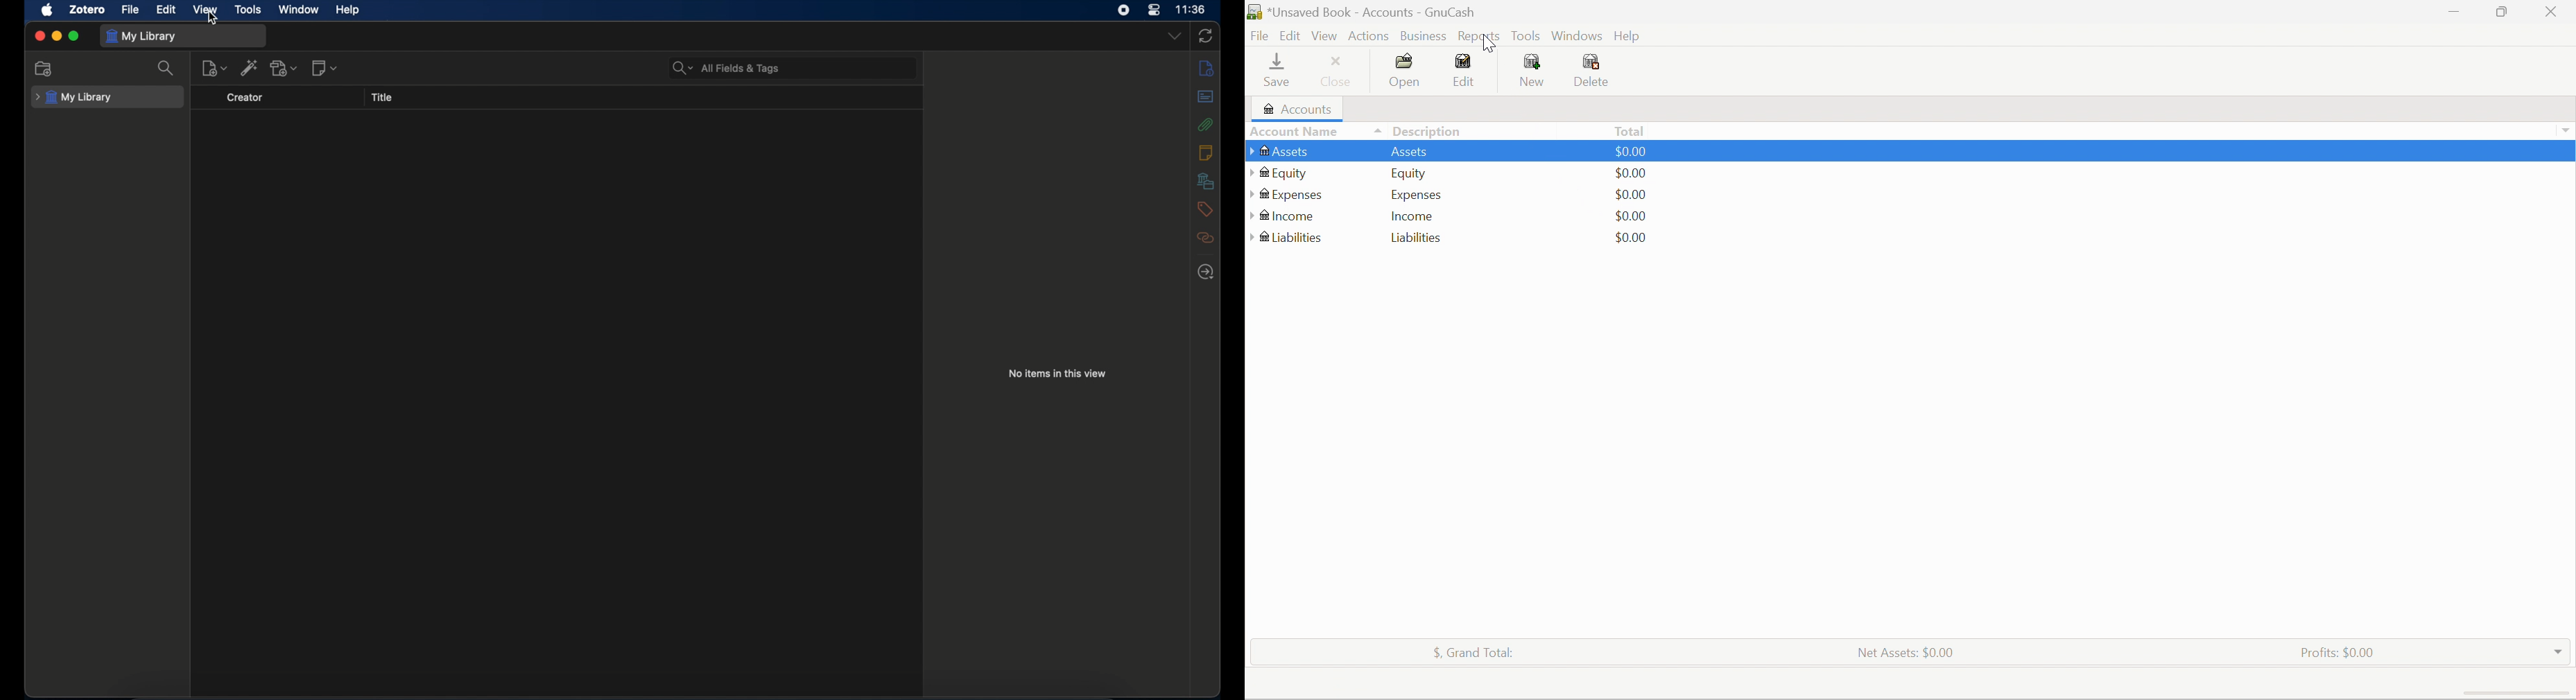 The image size is (2576, 700). I want to click on zotero, so click(87, 10).